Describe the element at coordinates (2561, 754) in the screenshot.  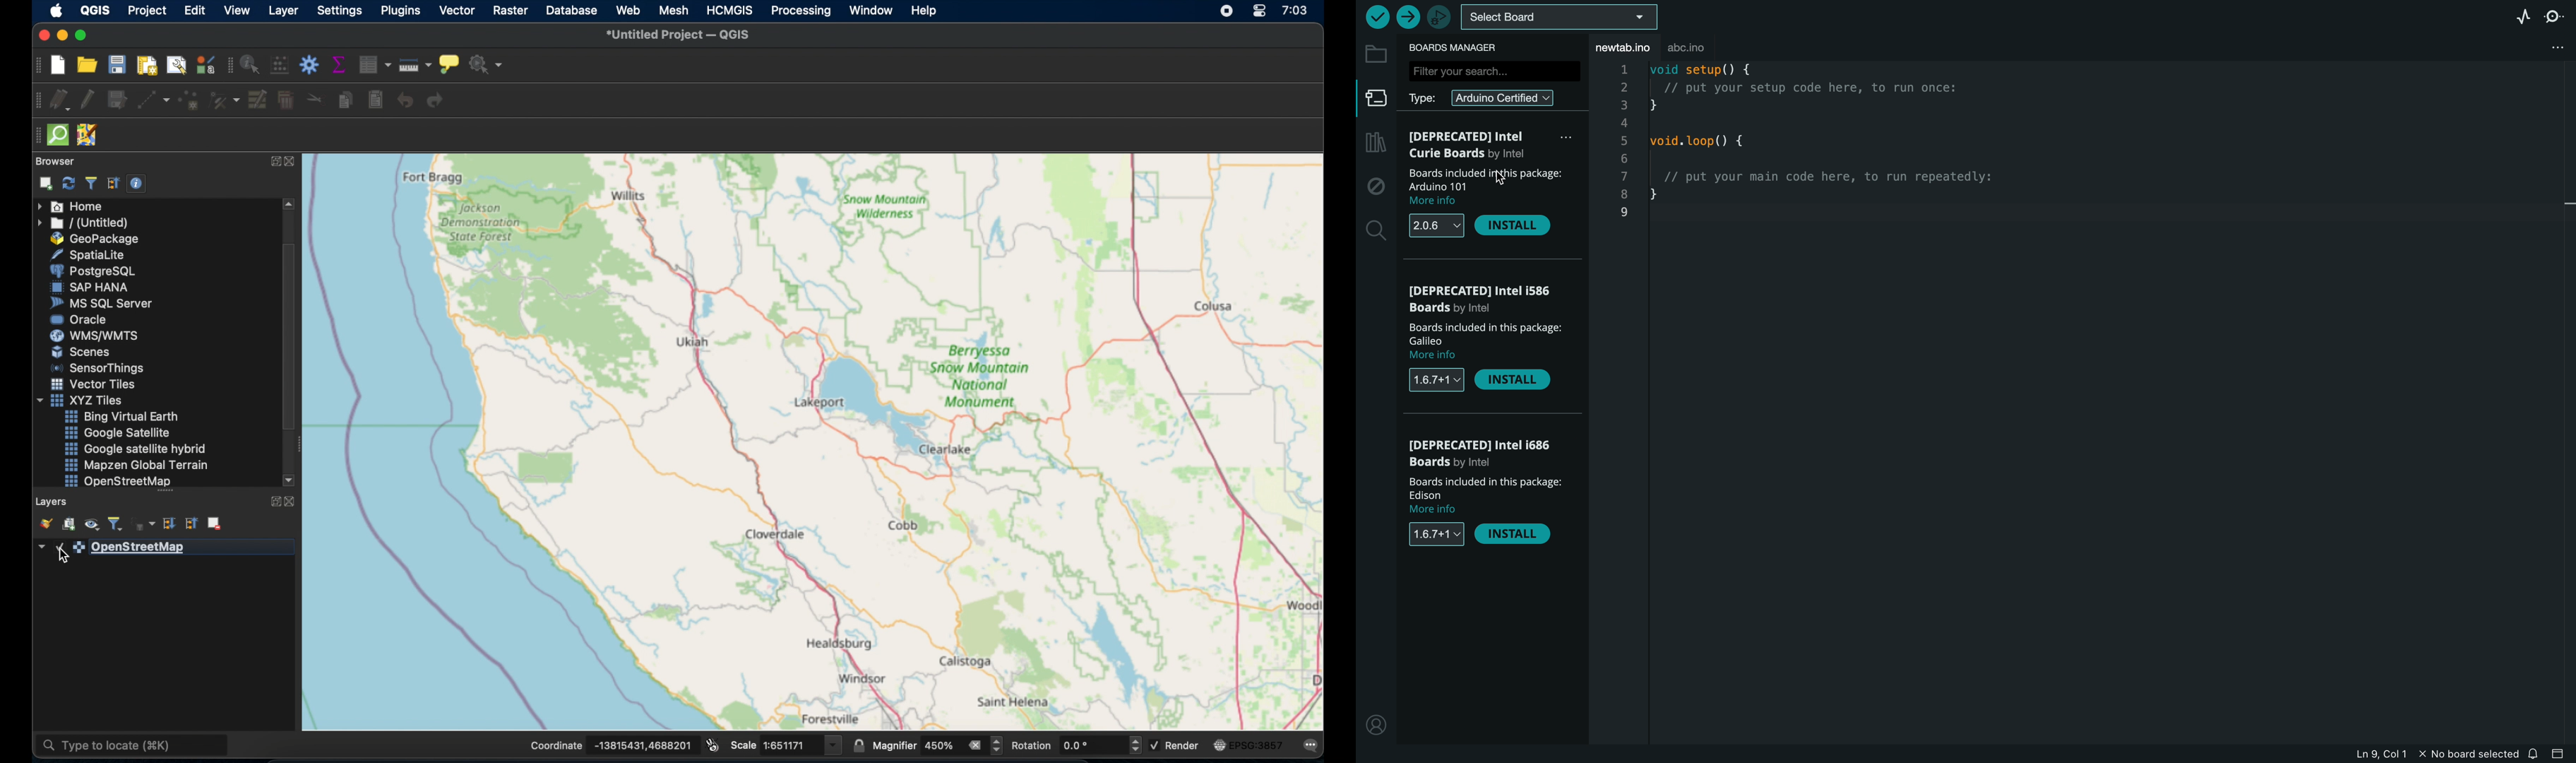
I see `close slide bar` at that location.